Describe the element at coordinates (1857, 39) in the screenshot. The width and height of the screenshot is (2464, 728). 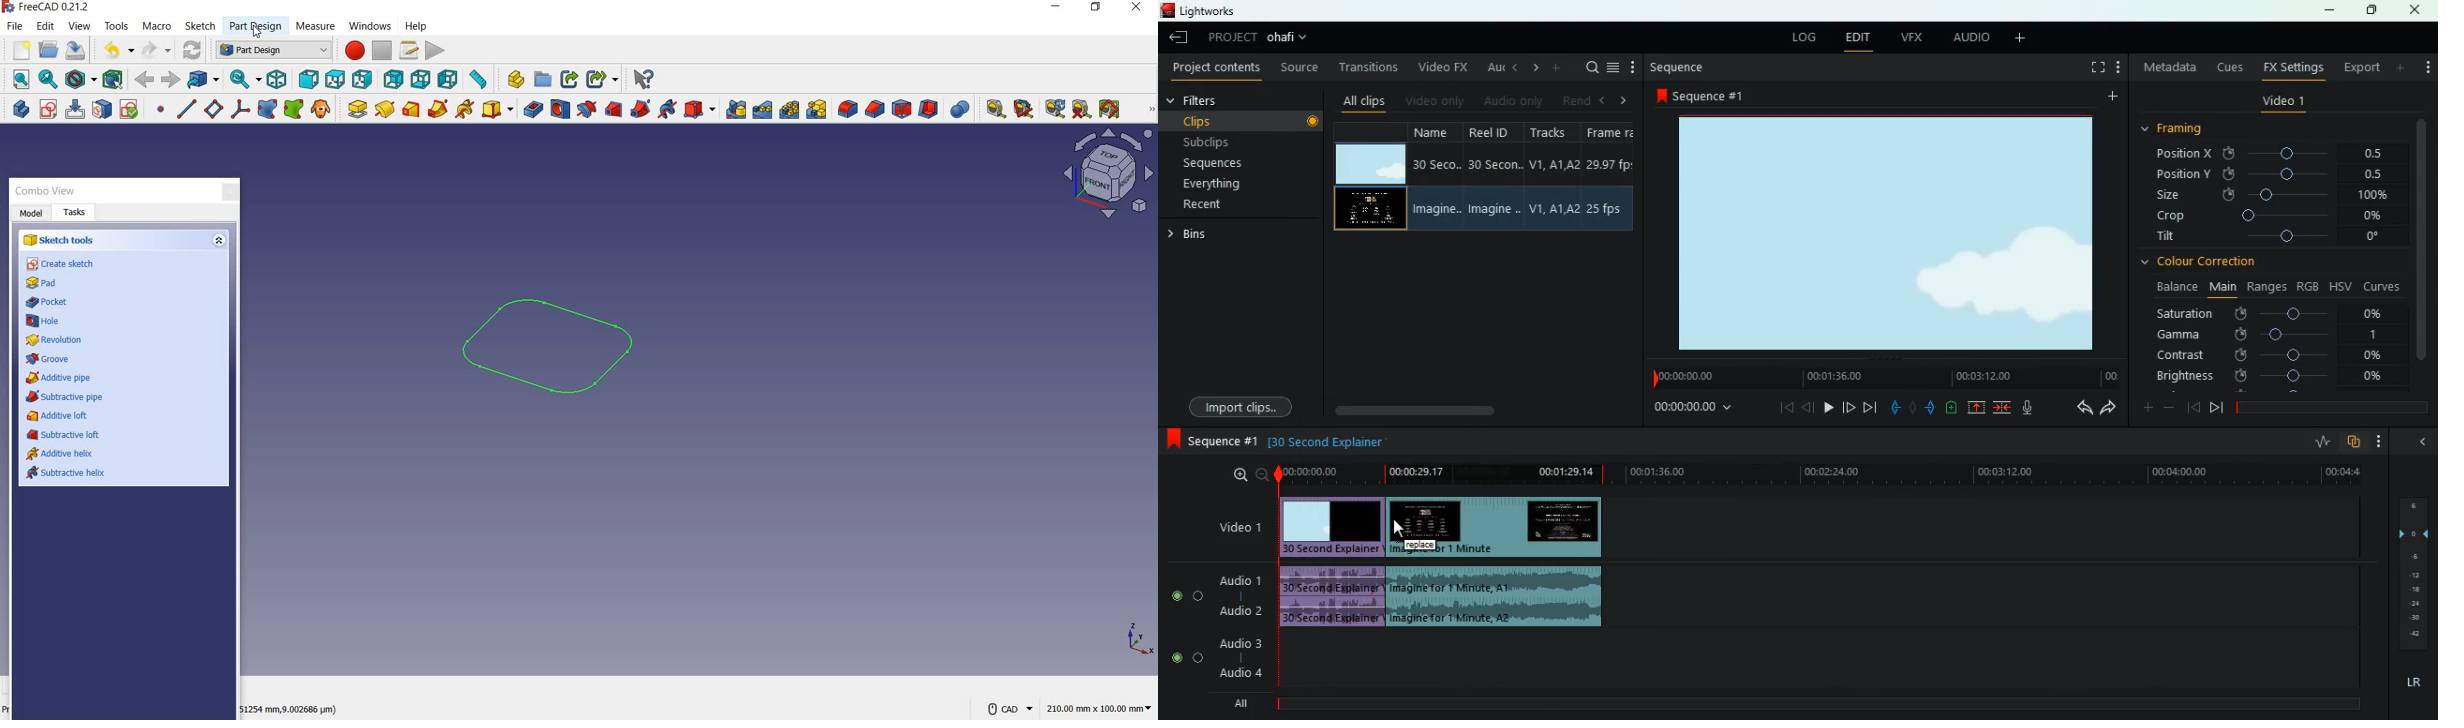
I see `edit` at that location.